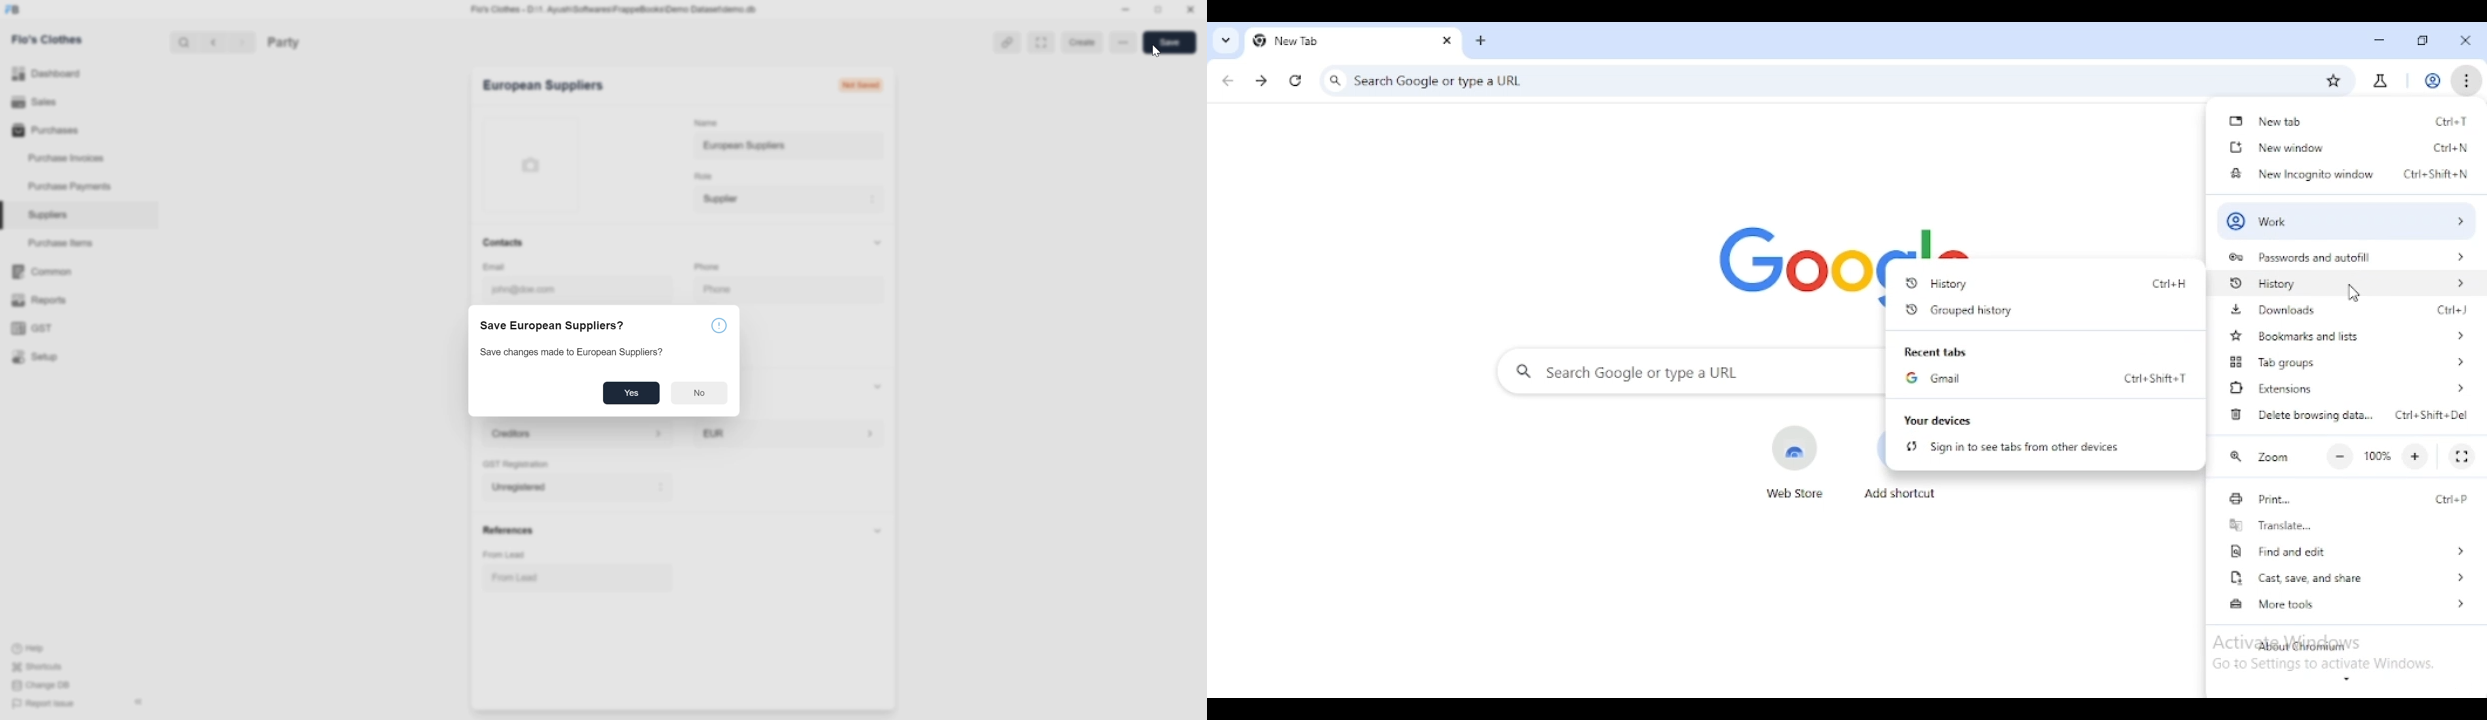  What do you see at coordinates (2344, 283) in the screenshot?
I see `history` at bounding box center [2344, 283].